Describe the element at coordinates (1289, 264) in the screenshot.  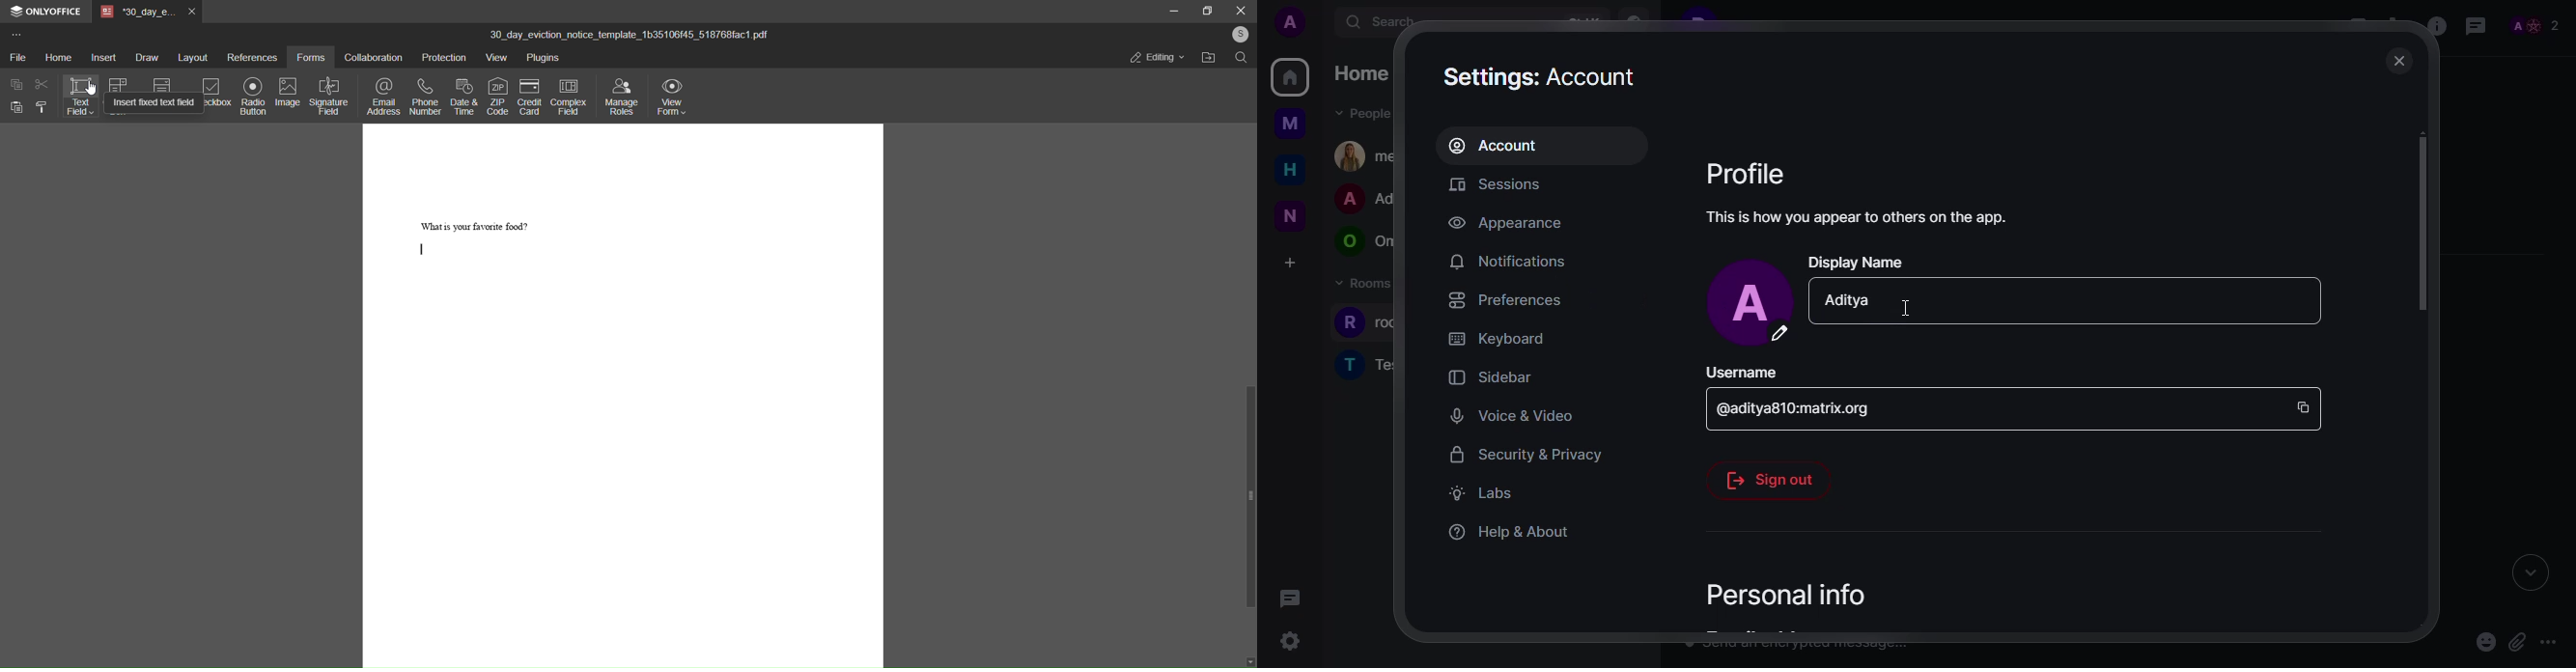
I see `create a space` at that location.